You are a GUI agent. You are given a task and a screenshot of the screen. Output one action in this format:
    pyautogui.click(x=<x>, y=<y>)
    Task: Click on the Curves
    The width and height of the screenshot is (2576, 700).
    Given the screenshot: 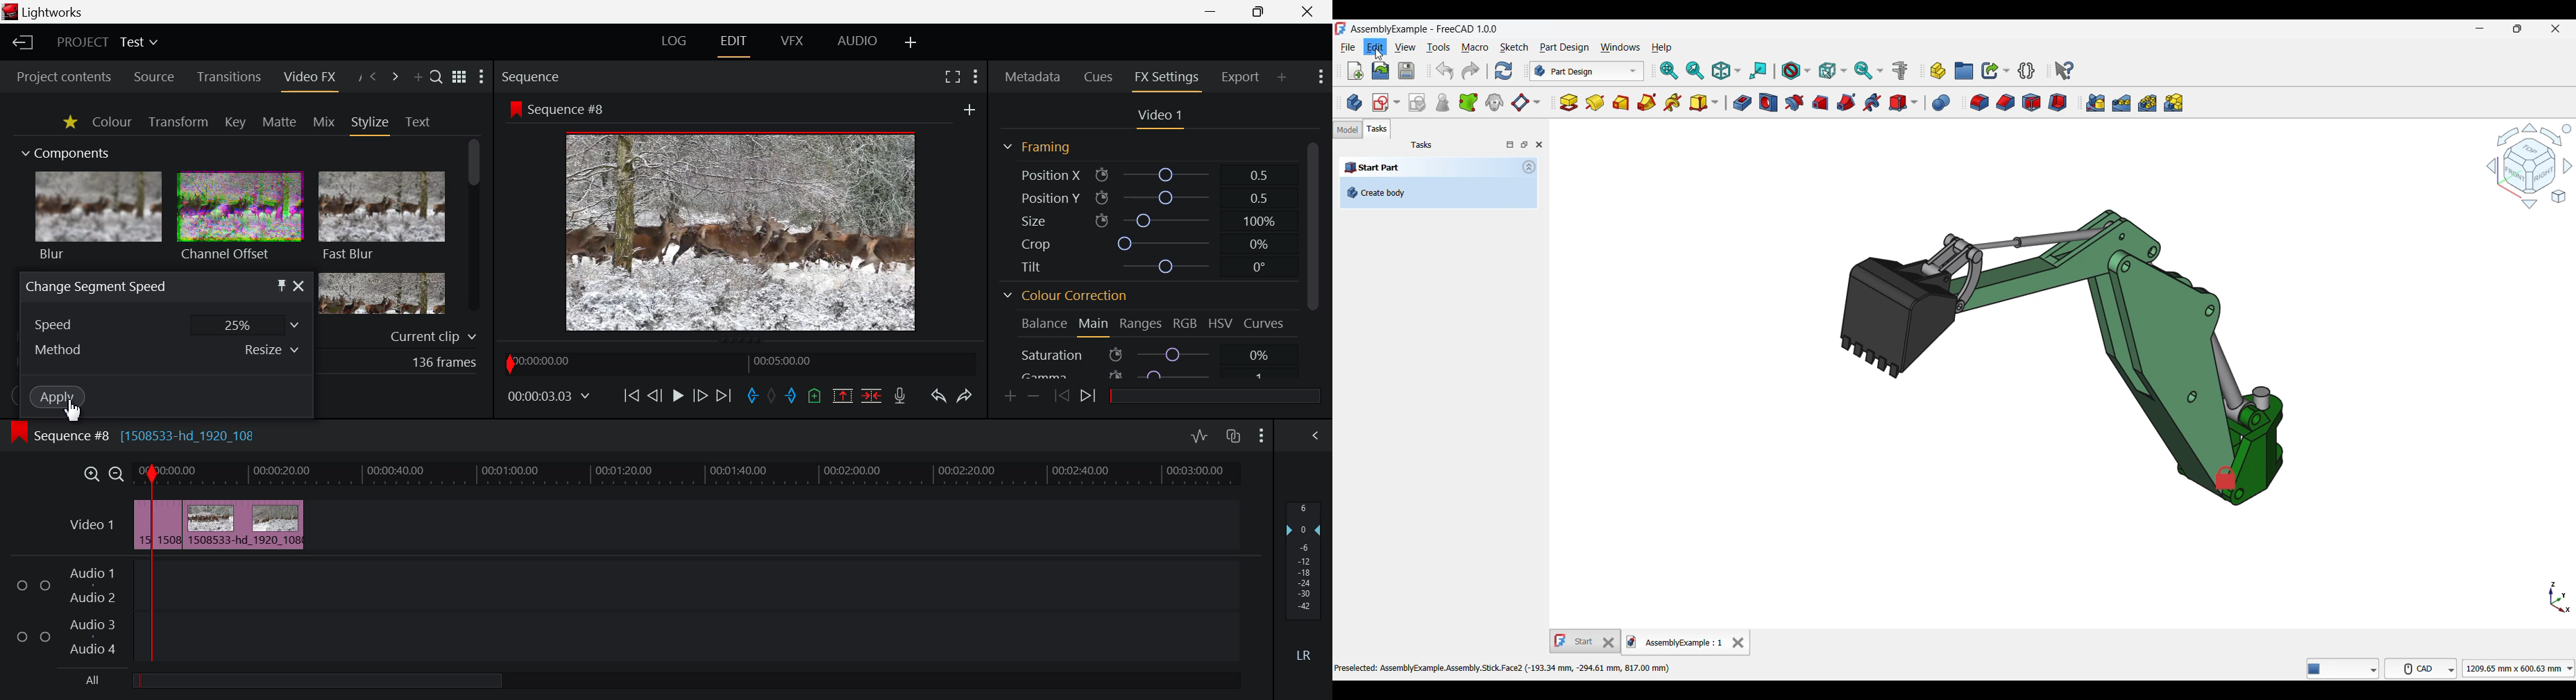 What is the action you would take?
    pyautogui.click(x=1265, y=323)
    